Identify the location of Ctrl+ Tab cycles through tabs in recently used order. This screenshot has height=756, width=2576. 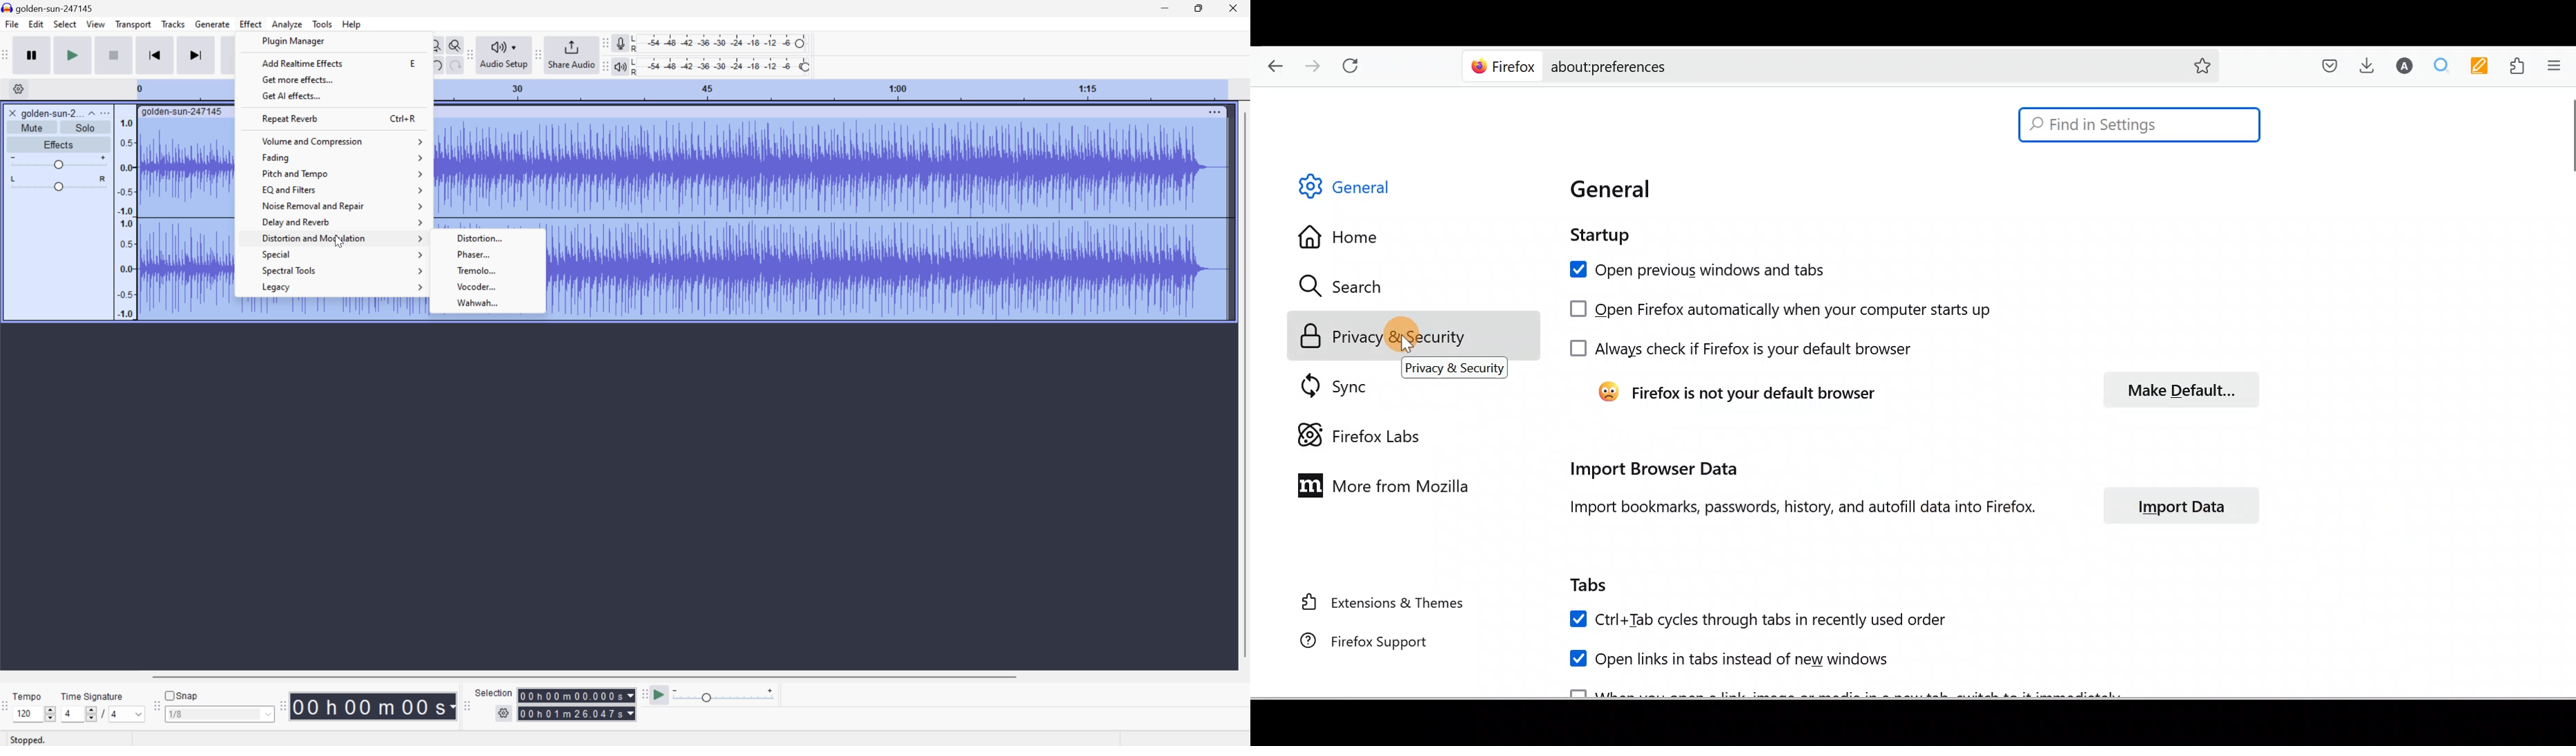
(1766, 618).